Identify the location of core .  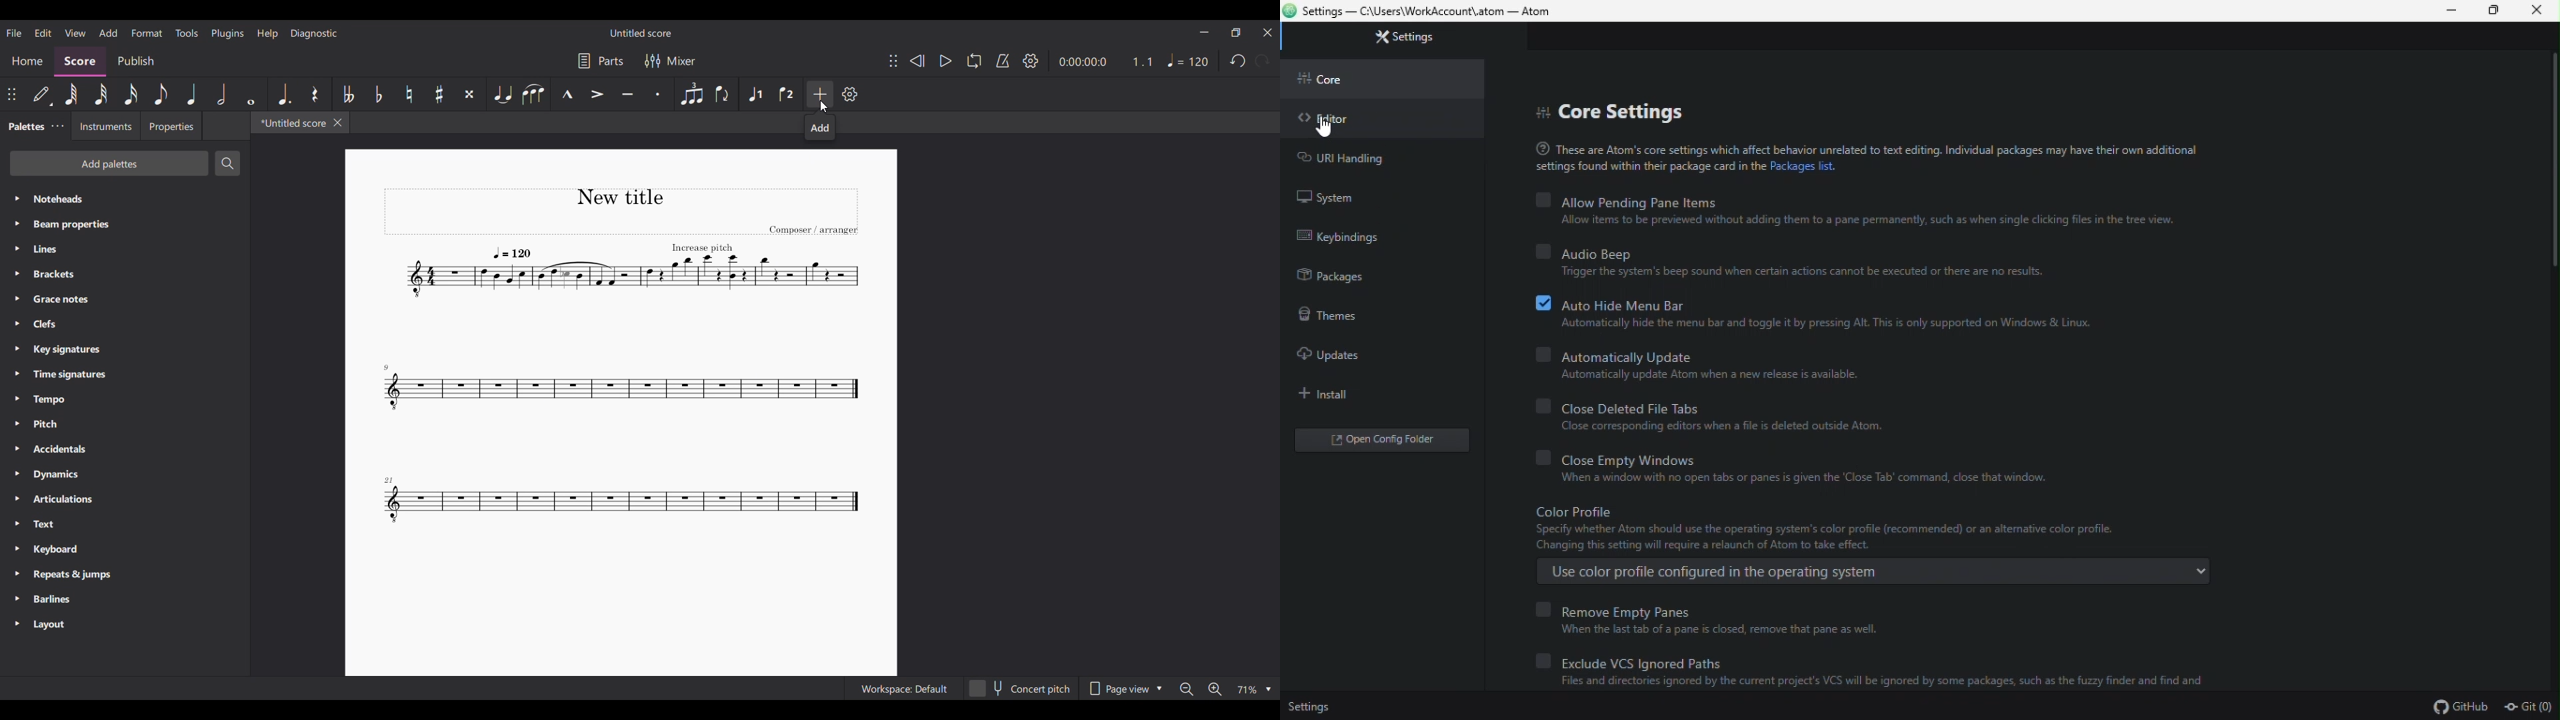
(1382, 80).